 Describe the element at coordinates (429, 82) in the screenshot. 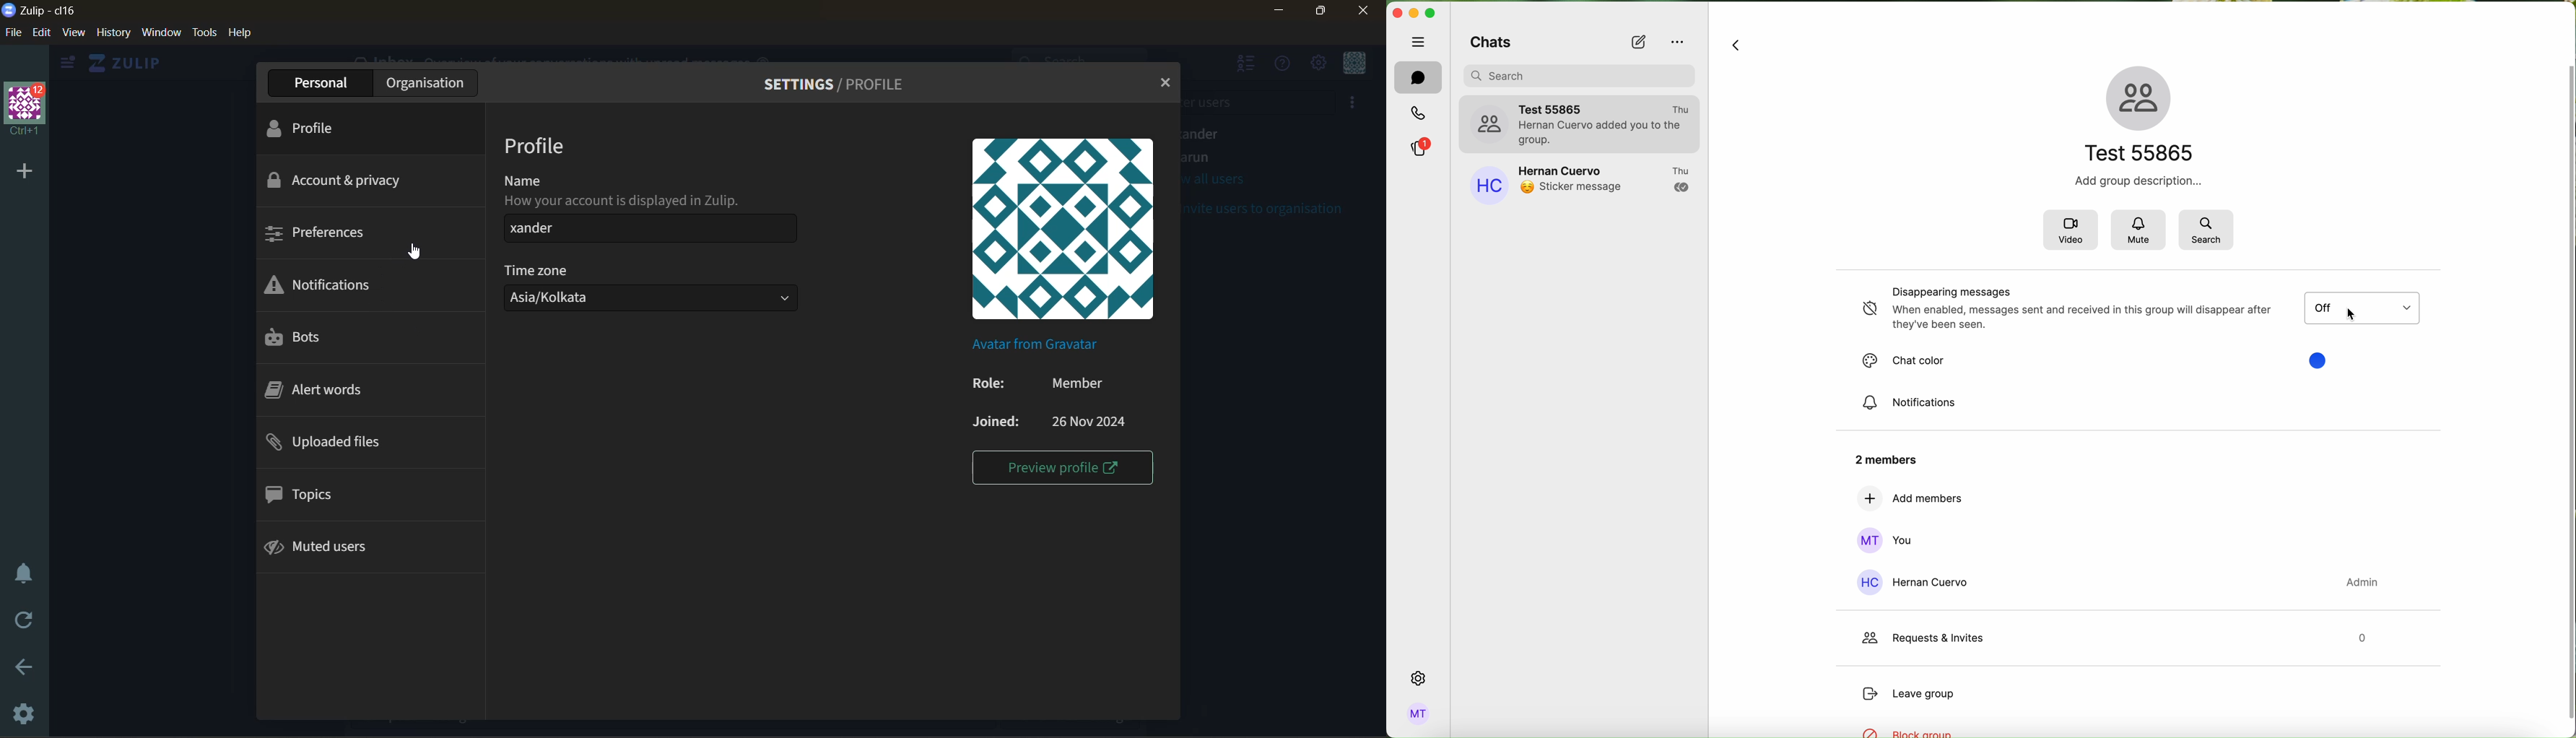

I see `organization` at that location.